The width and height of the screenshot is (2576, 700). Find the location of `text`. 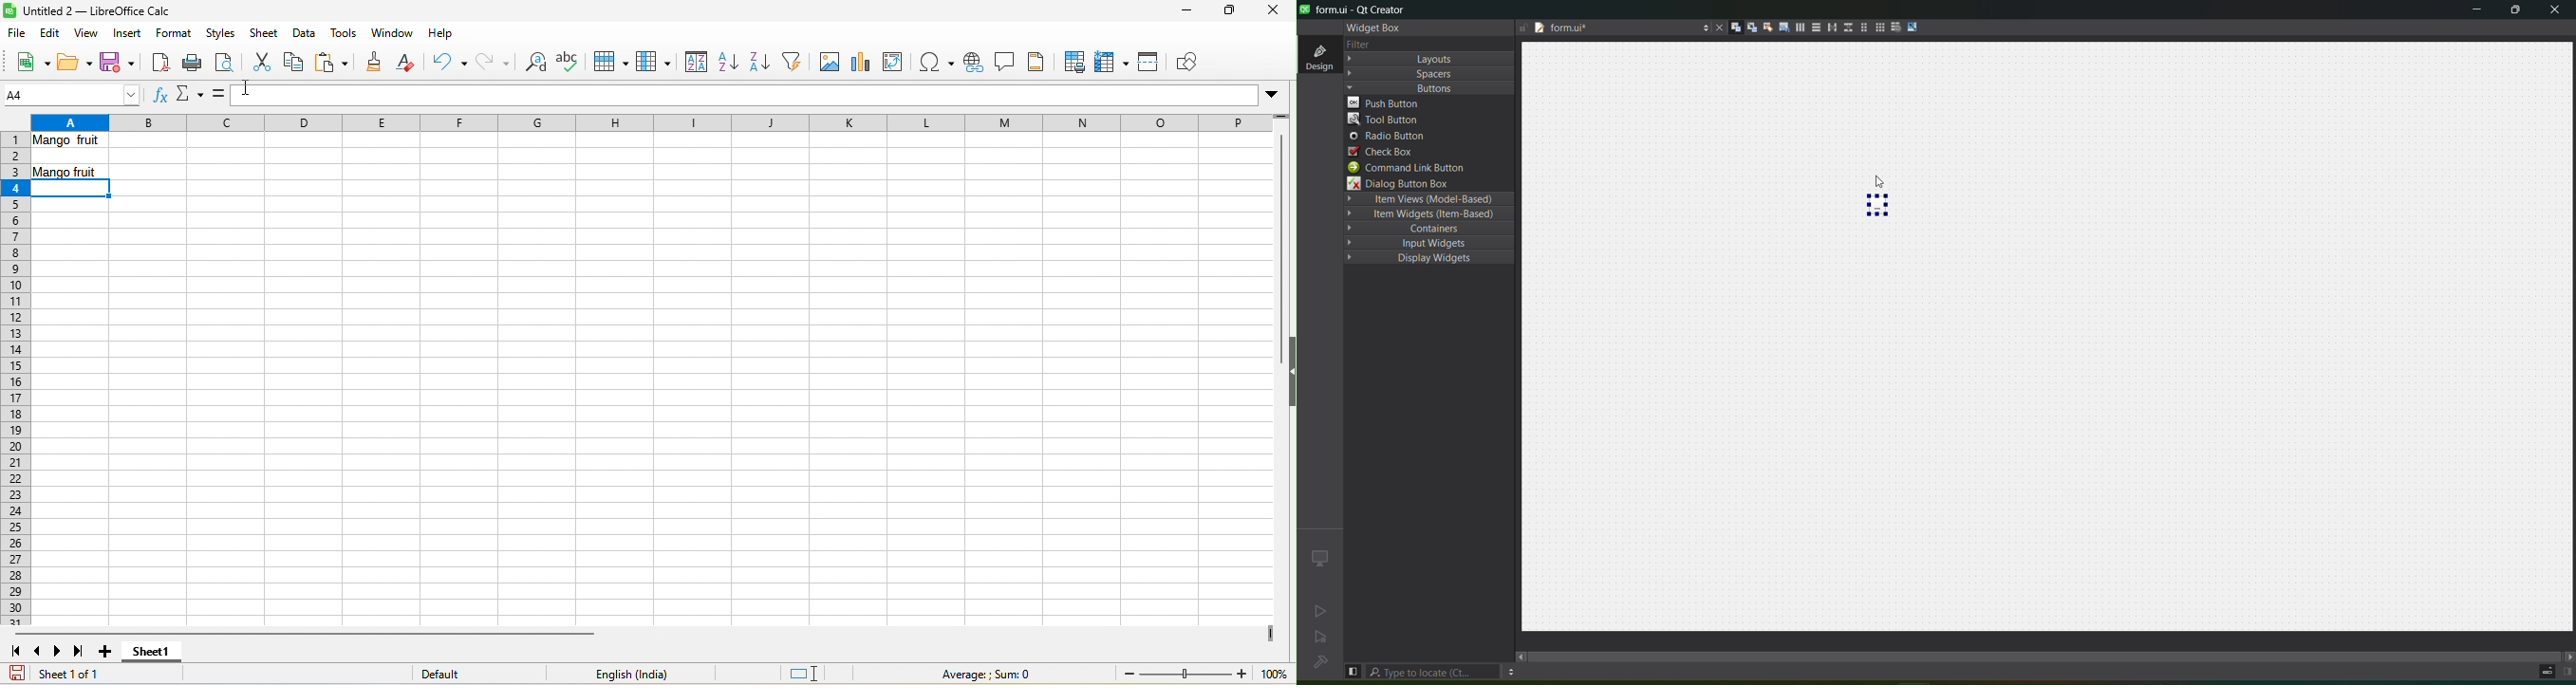

text is located at coordinates (1363, 43).